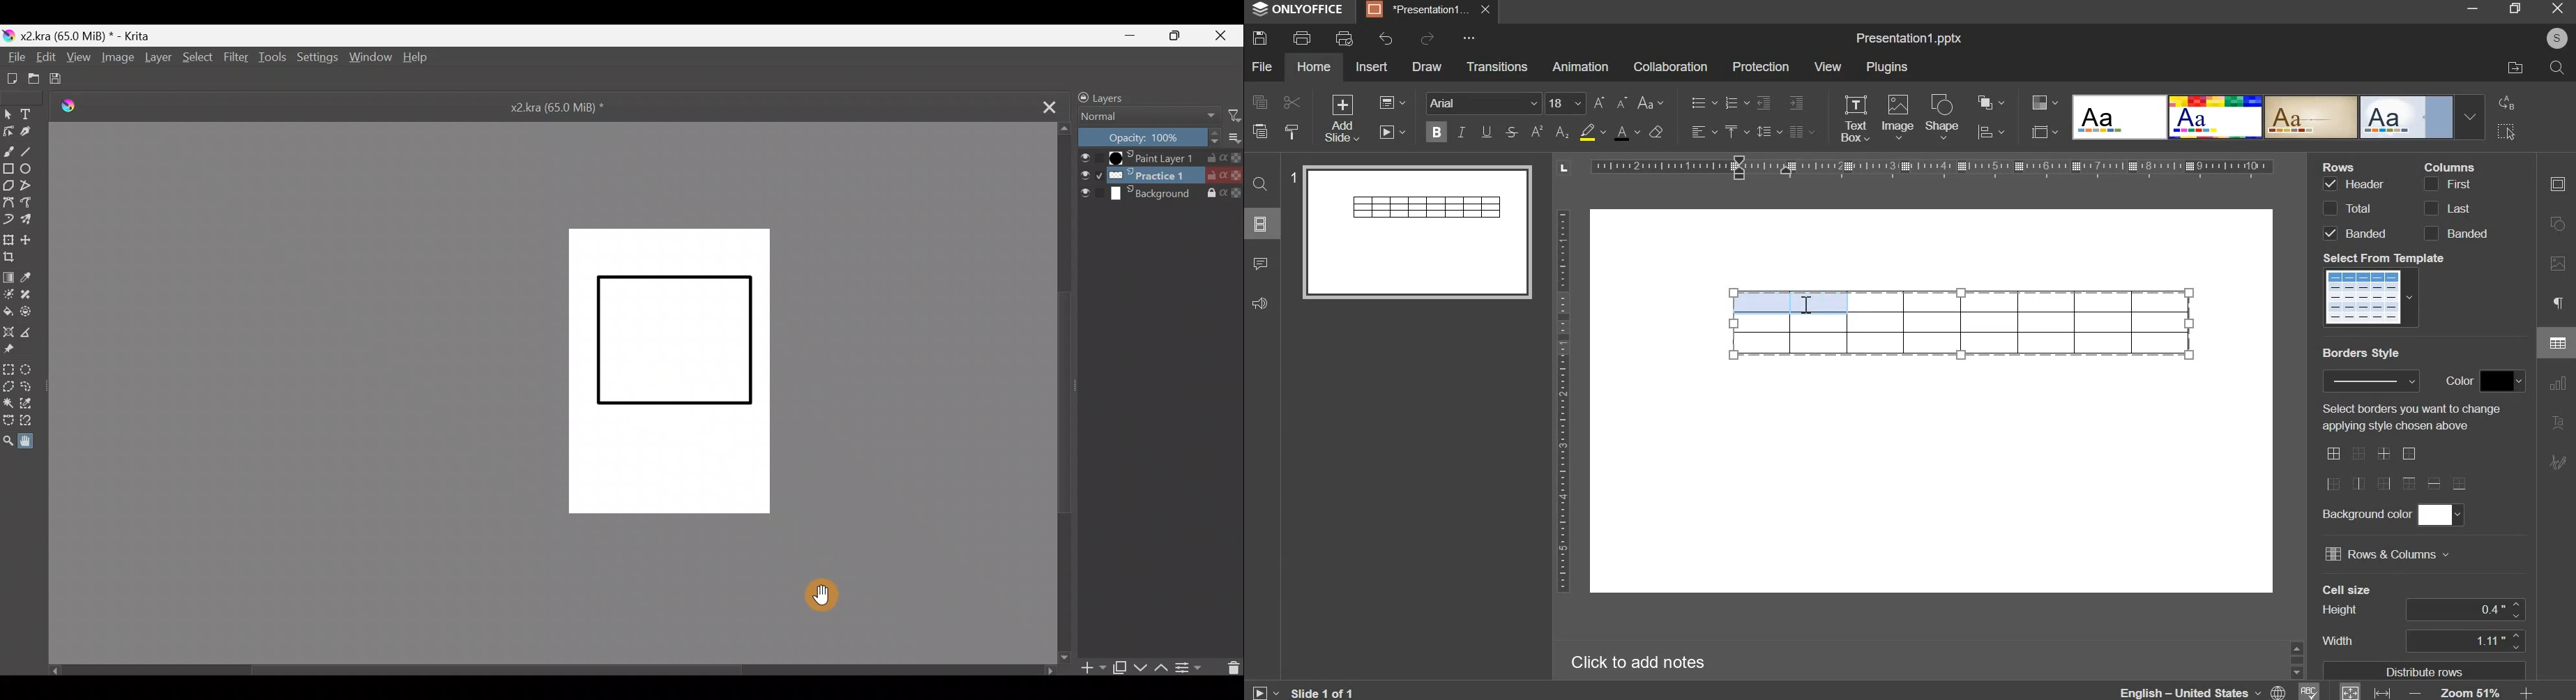  What do you see at coordinates (2454, 208) in the screenshot?
I see `columns` at bounding box center [2454, 208].